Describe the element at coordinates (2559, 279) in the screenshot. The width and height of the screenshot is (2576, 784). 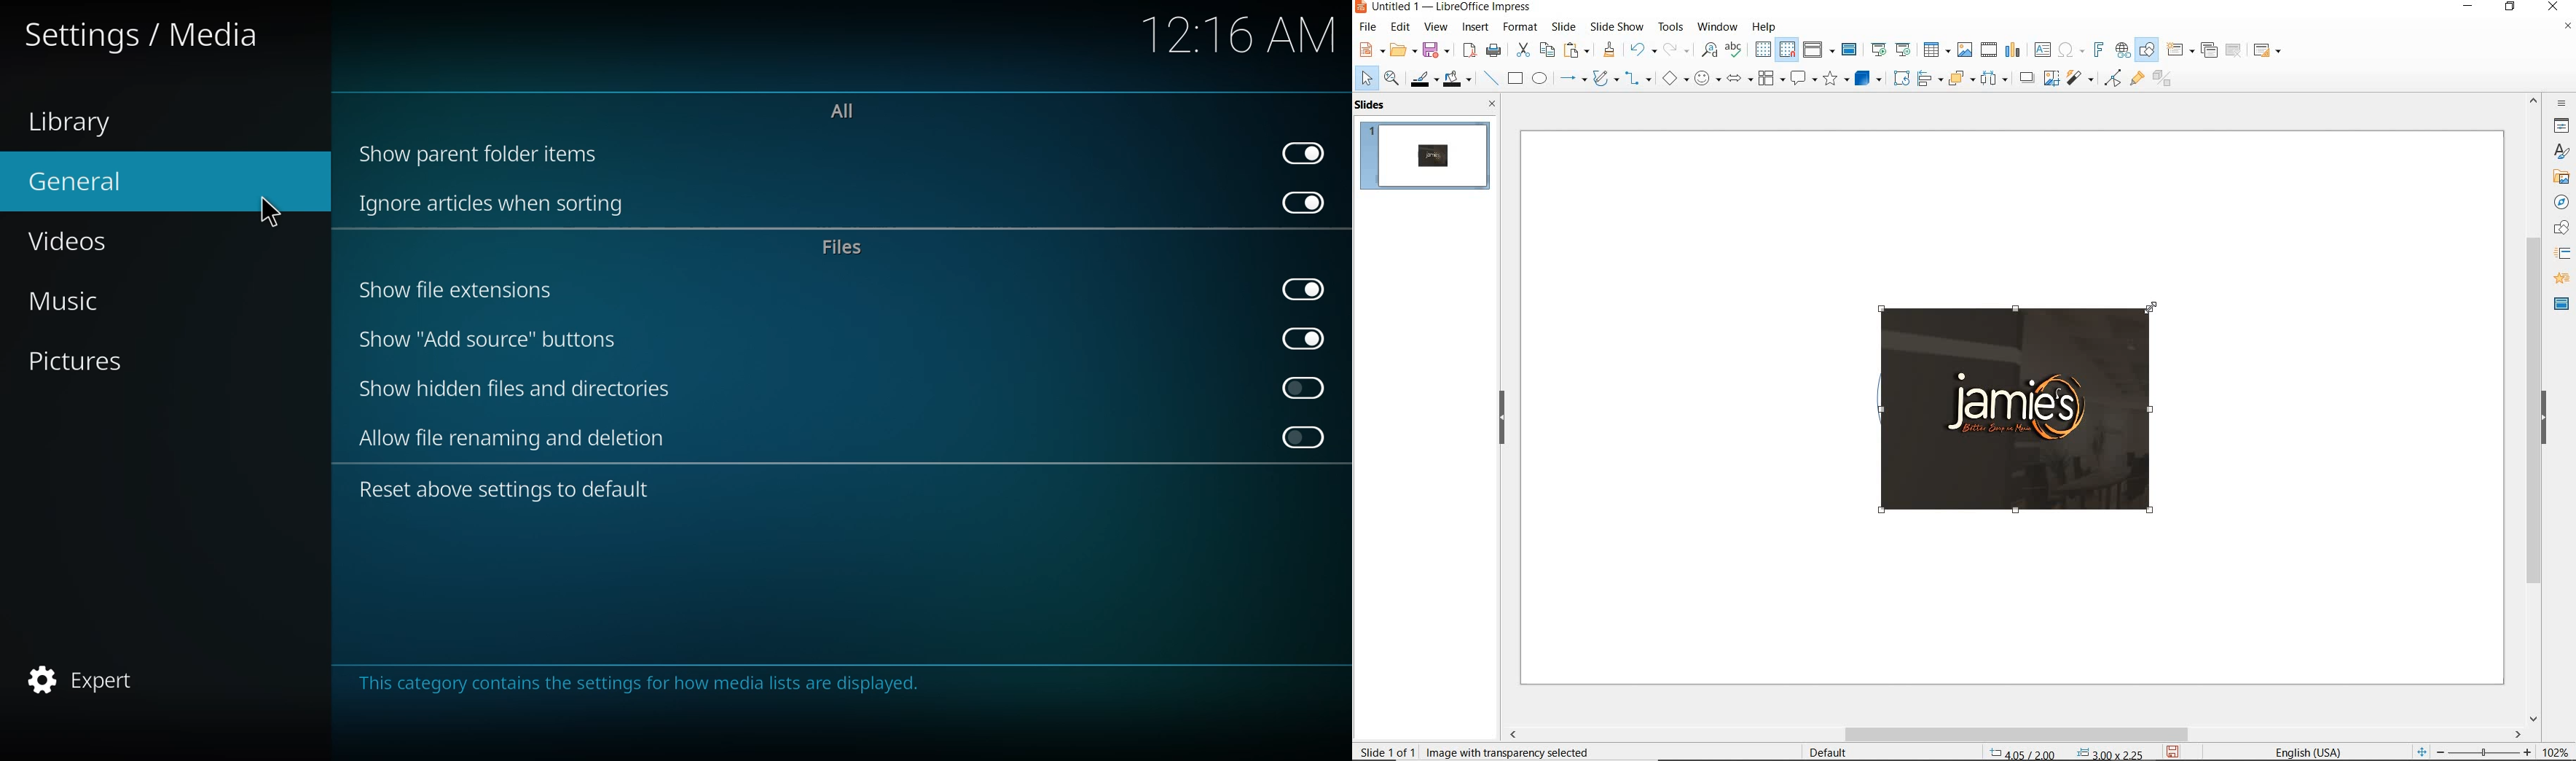
I see `animation` at that location.